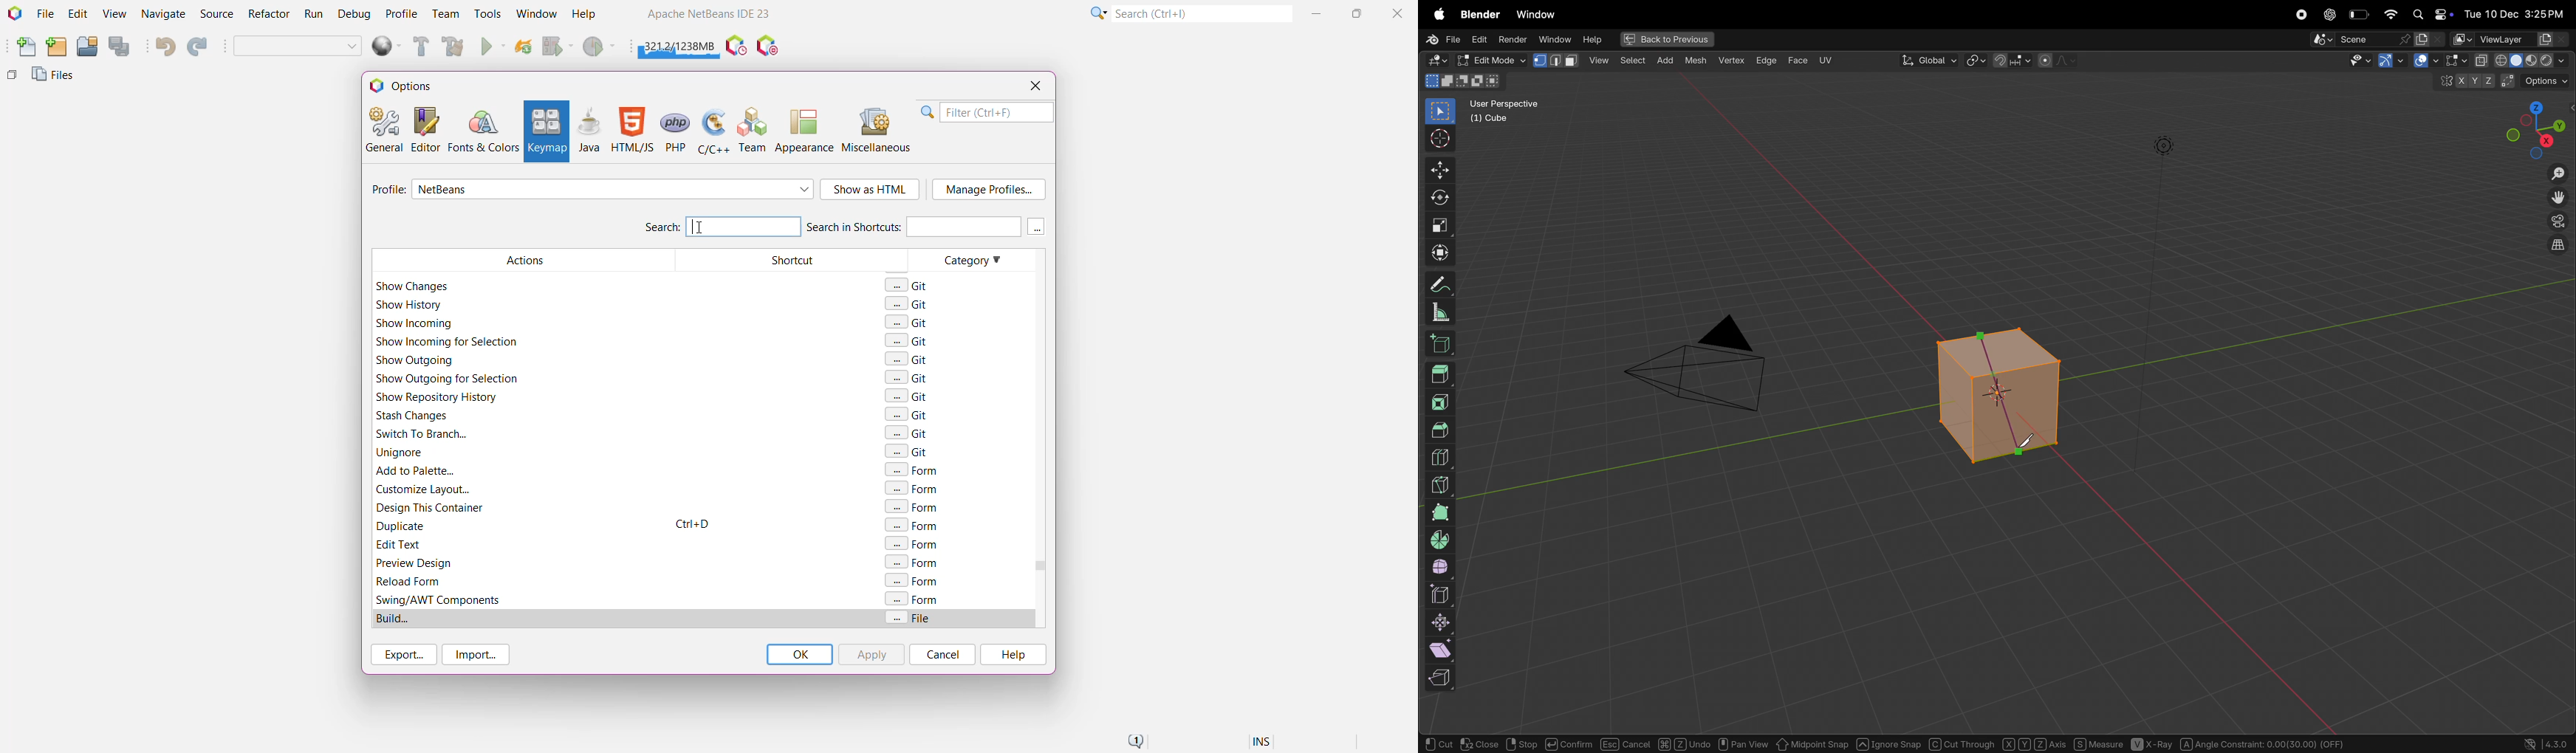 The image size is (2576, 756). What do you see at coordinates (314, 16) in the screenshot?
I see `Run` at bounding box center [314, 16].